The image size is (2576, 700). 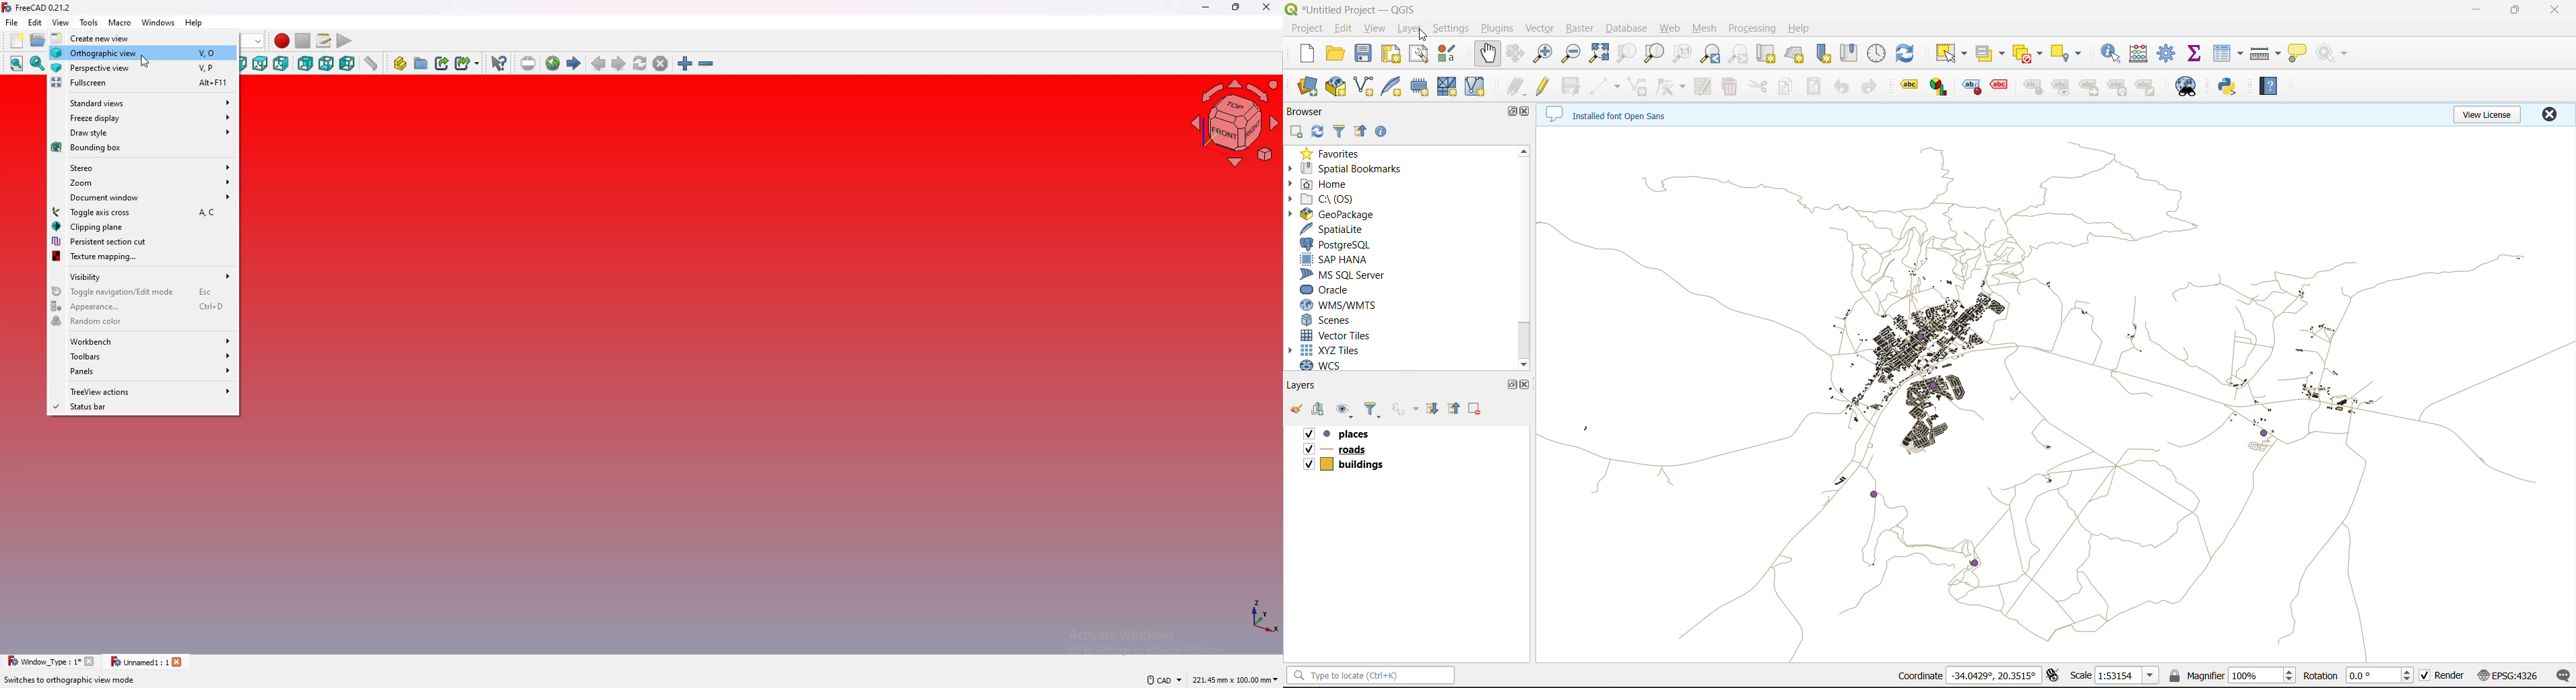 I want to click on open, so click(x=37, y=39).